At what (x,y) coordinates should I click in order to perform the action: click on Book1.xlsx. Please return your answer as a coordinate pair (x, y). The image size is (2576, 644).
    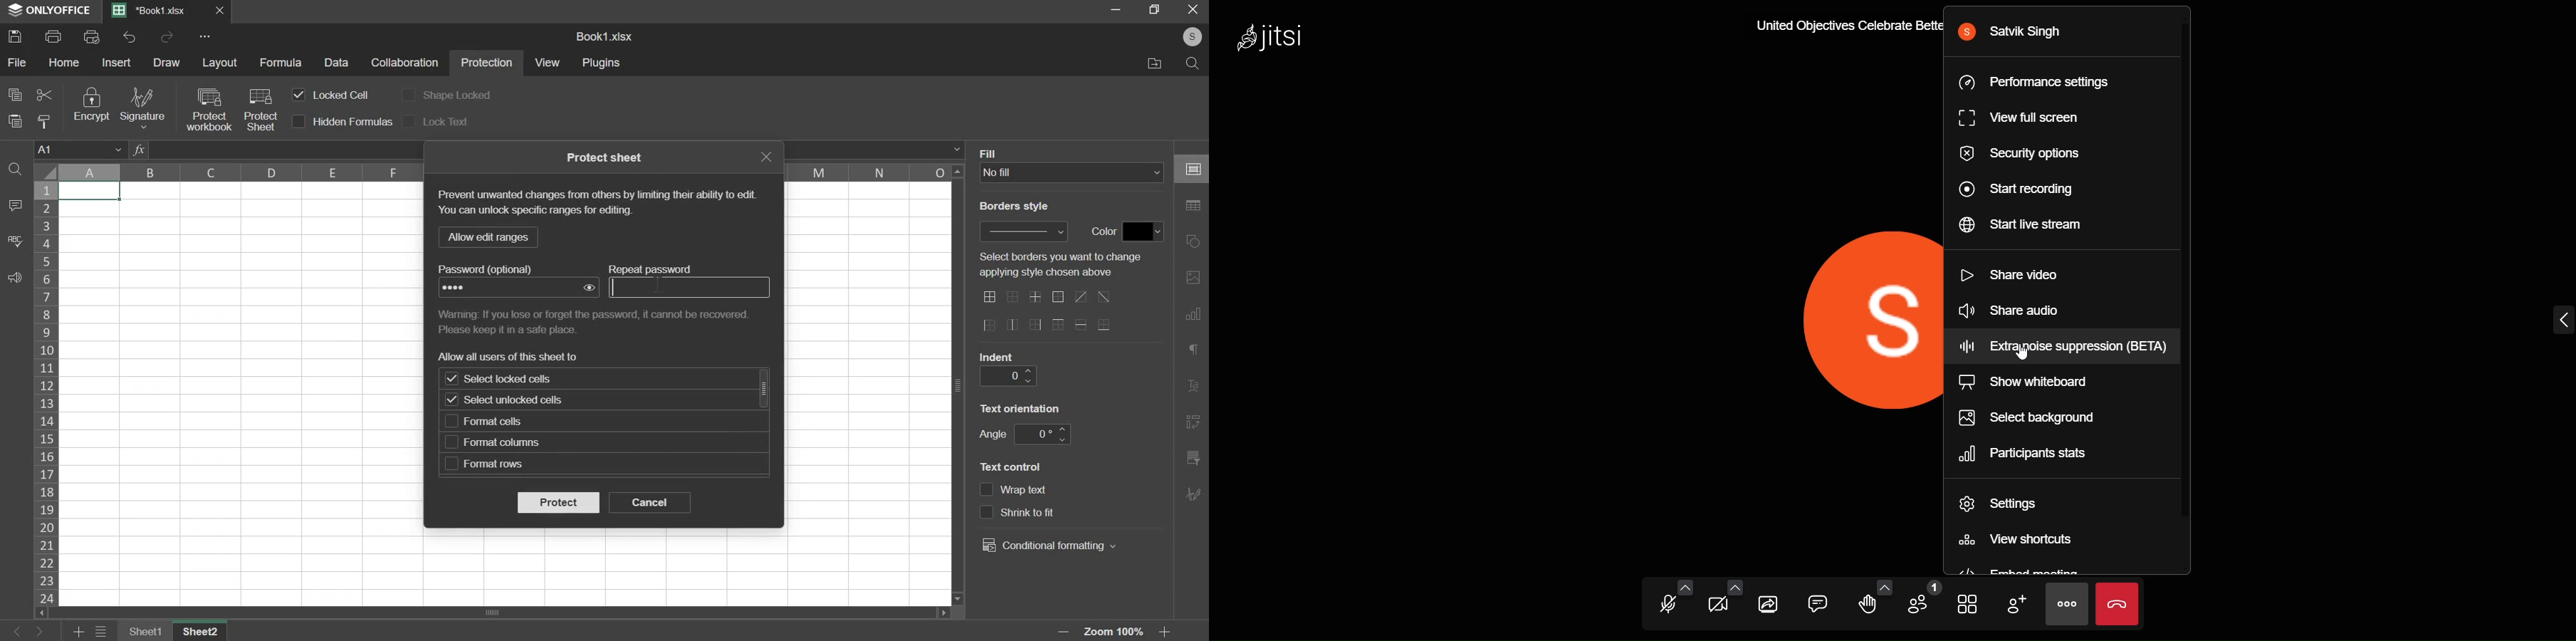
    Looking at the image, I should click on (153, 11).